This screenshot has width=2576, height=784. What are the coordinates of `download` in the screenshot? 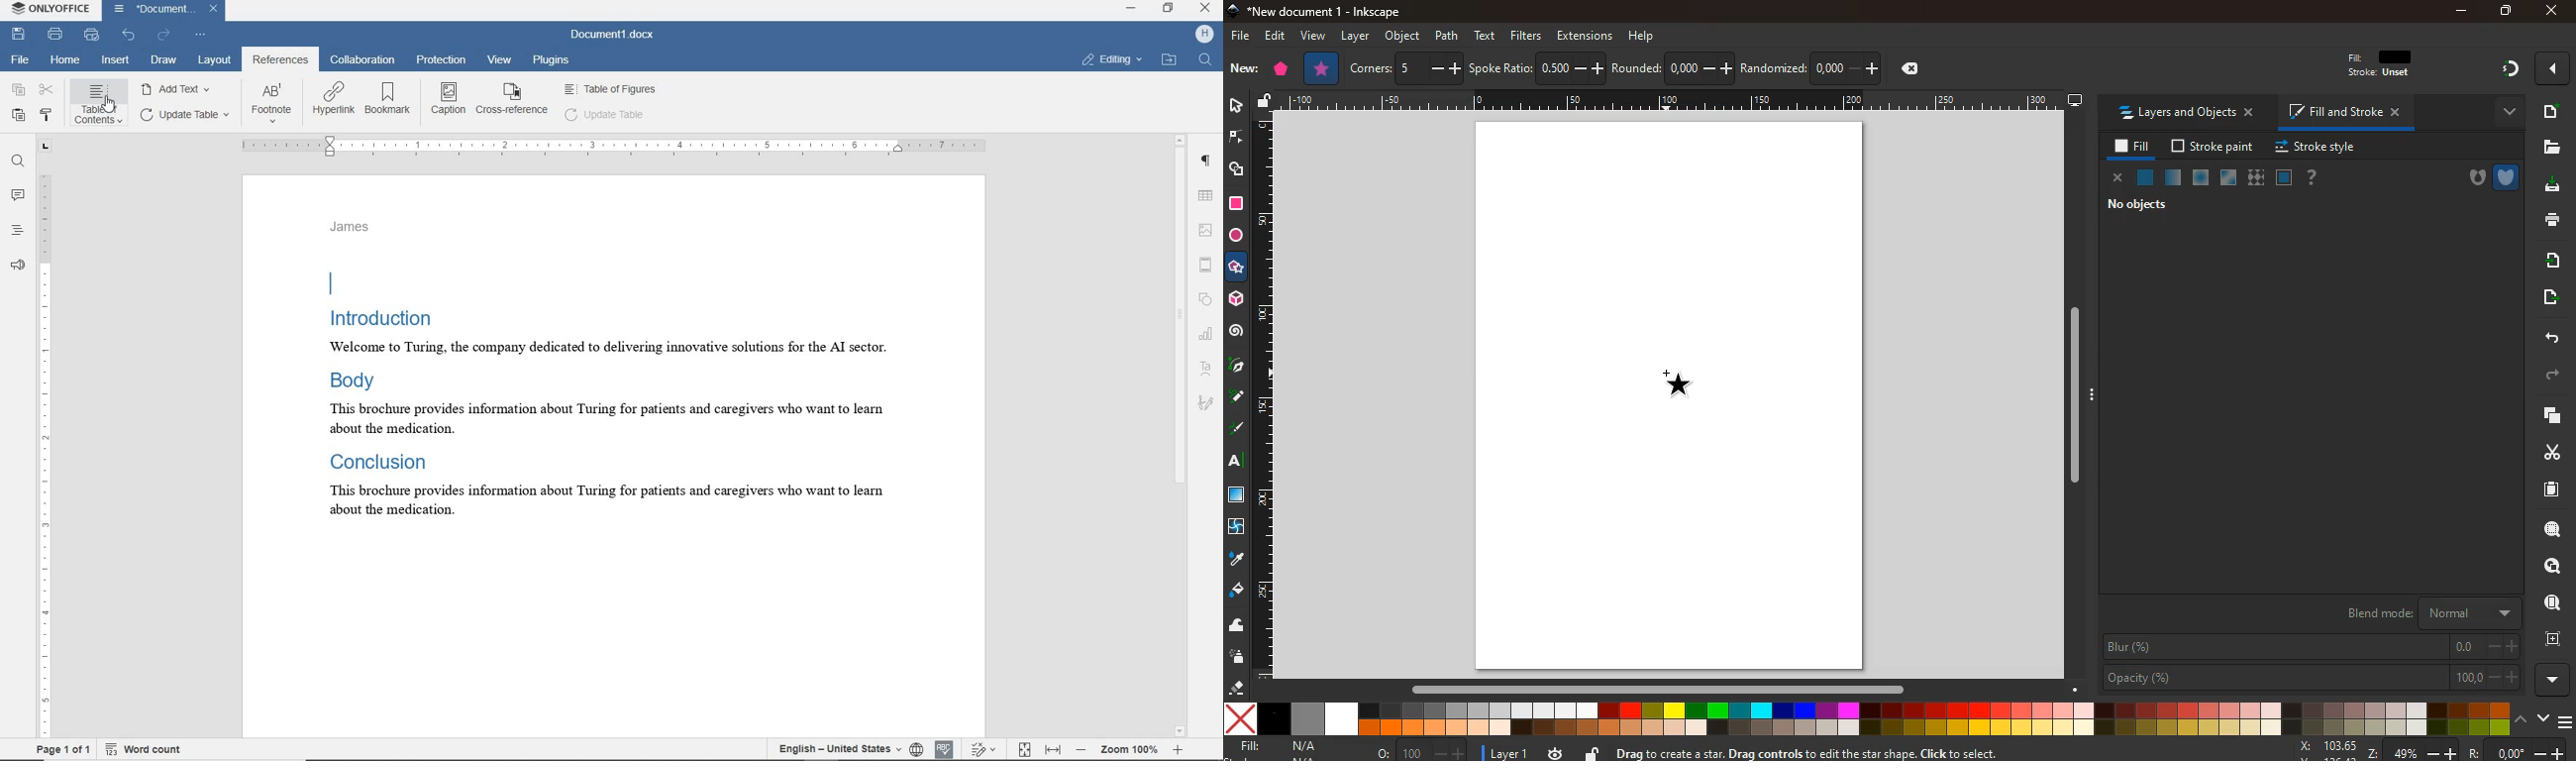 It's located at (2552, 186).